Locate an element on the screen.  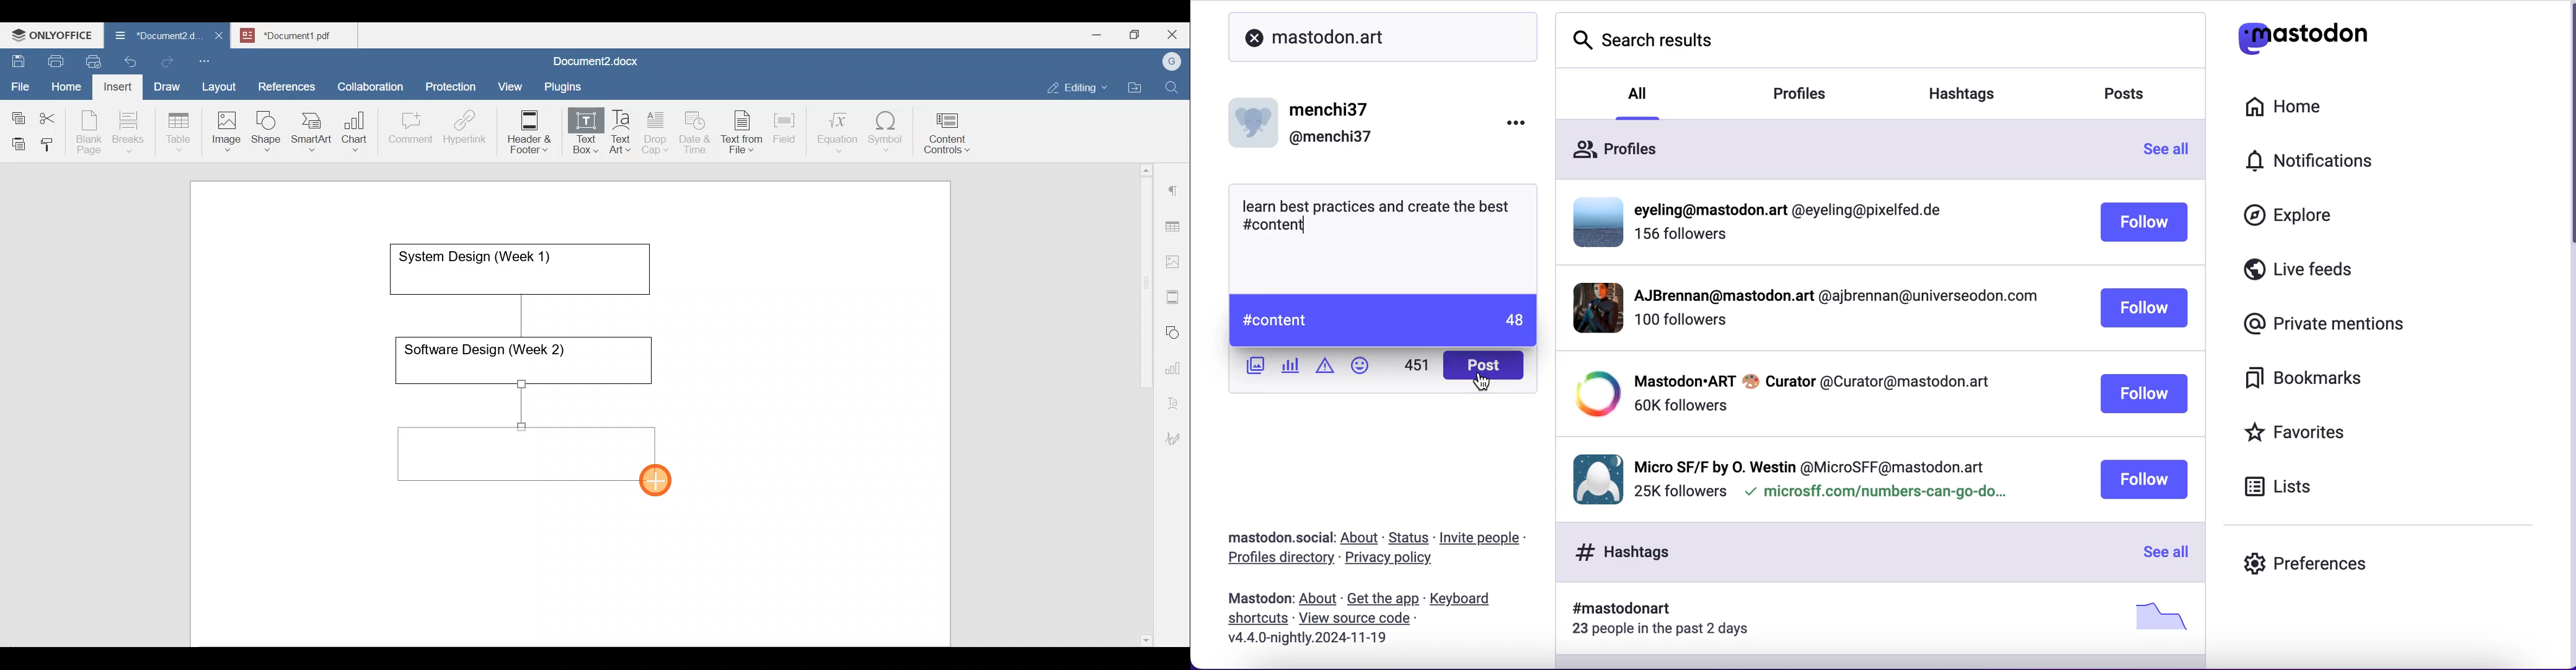
Home is located at coordinates (67, 86).